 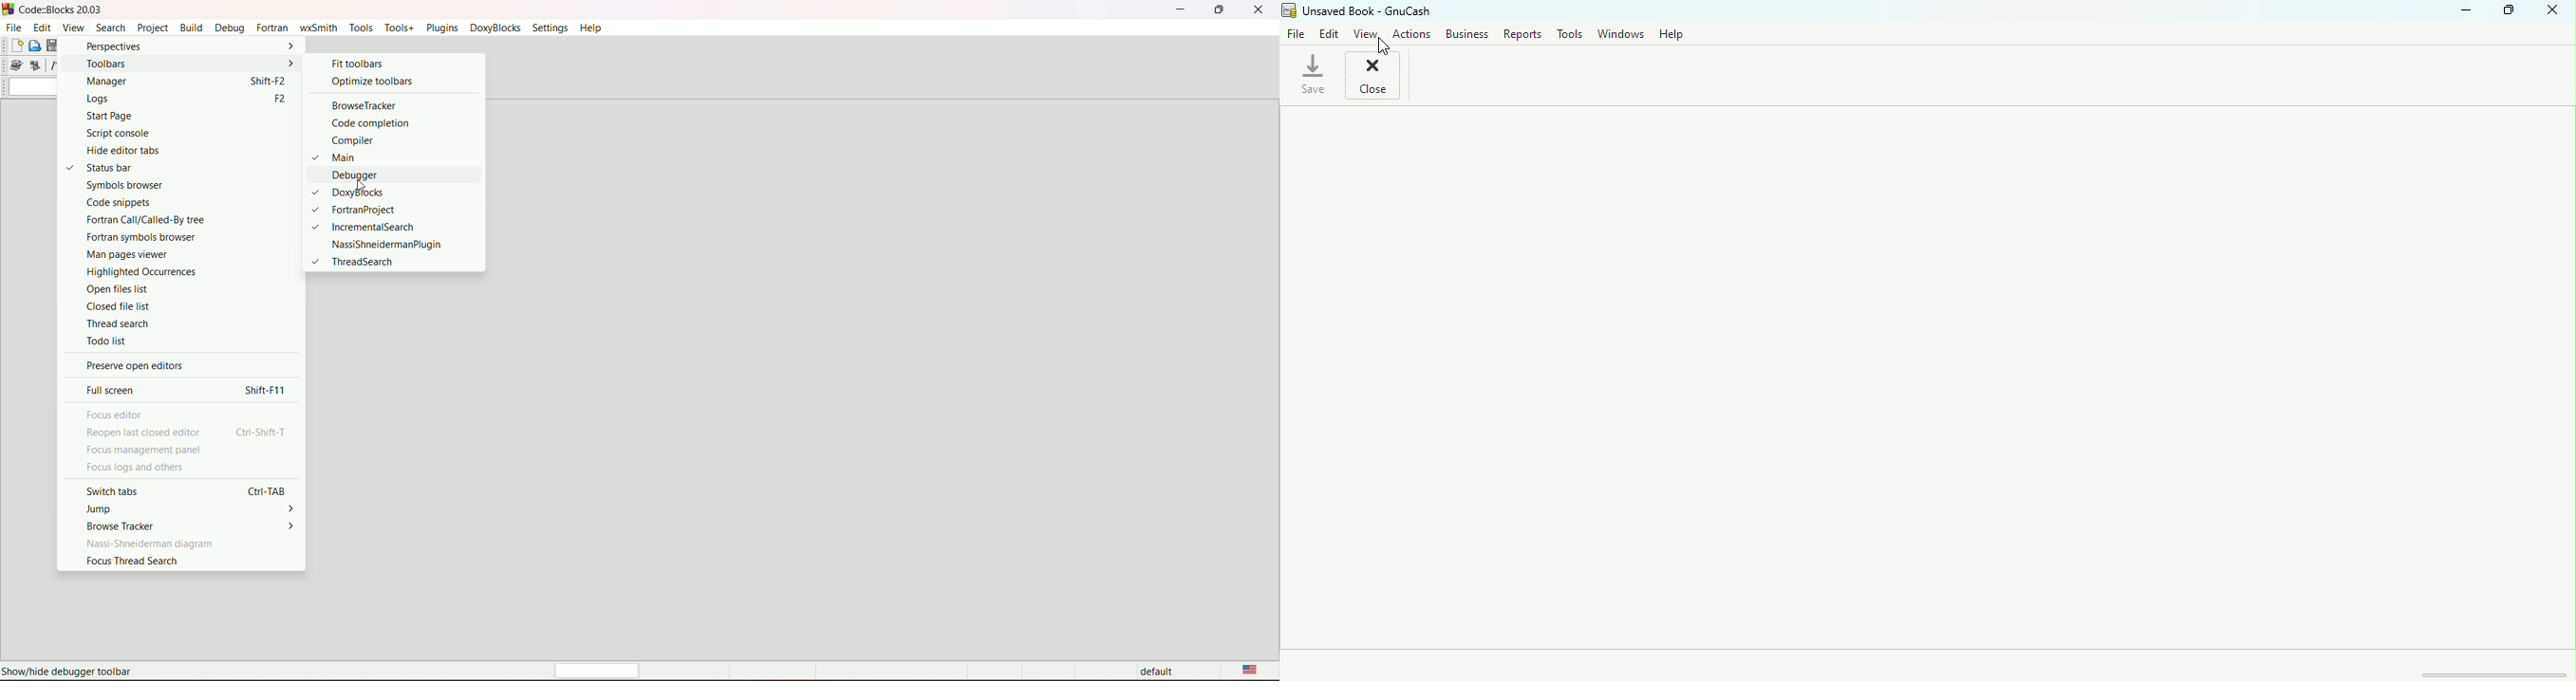 What do you see at coordinates (15, 45) in the screenshot?
I see `new file` at bounding box center [15, 45].